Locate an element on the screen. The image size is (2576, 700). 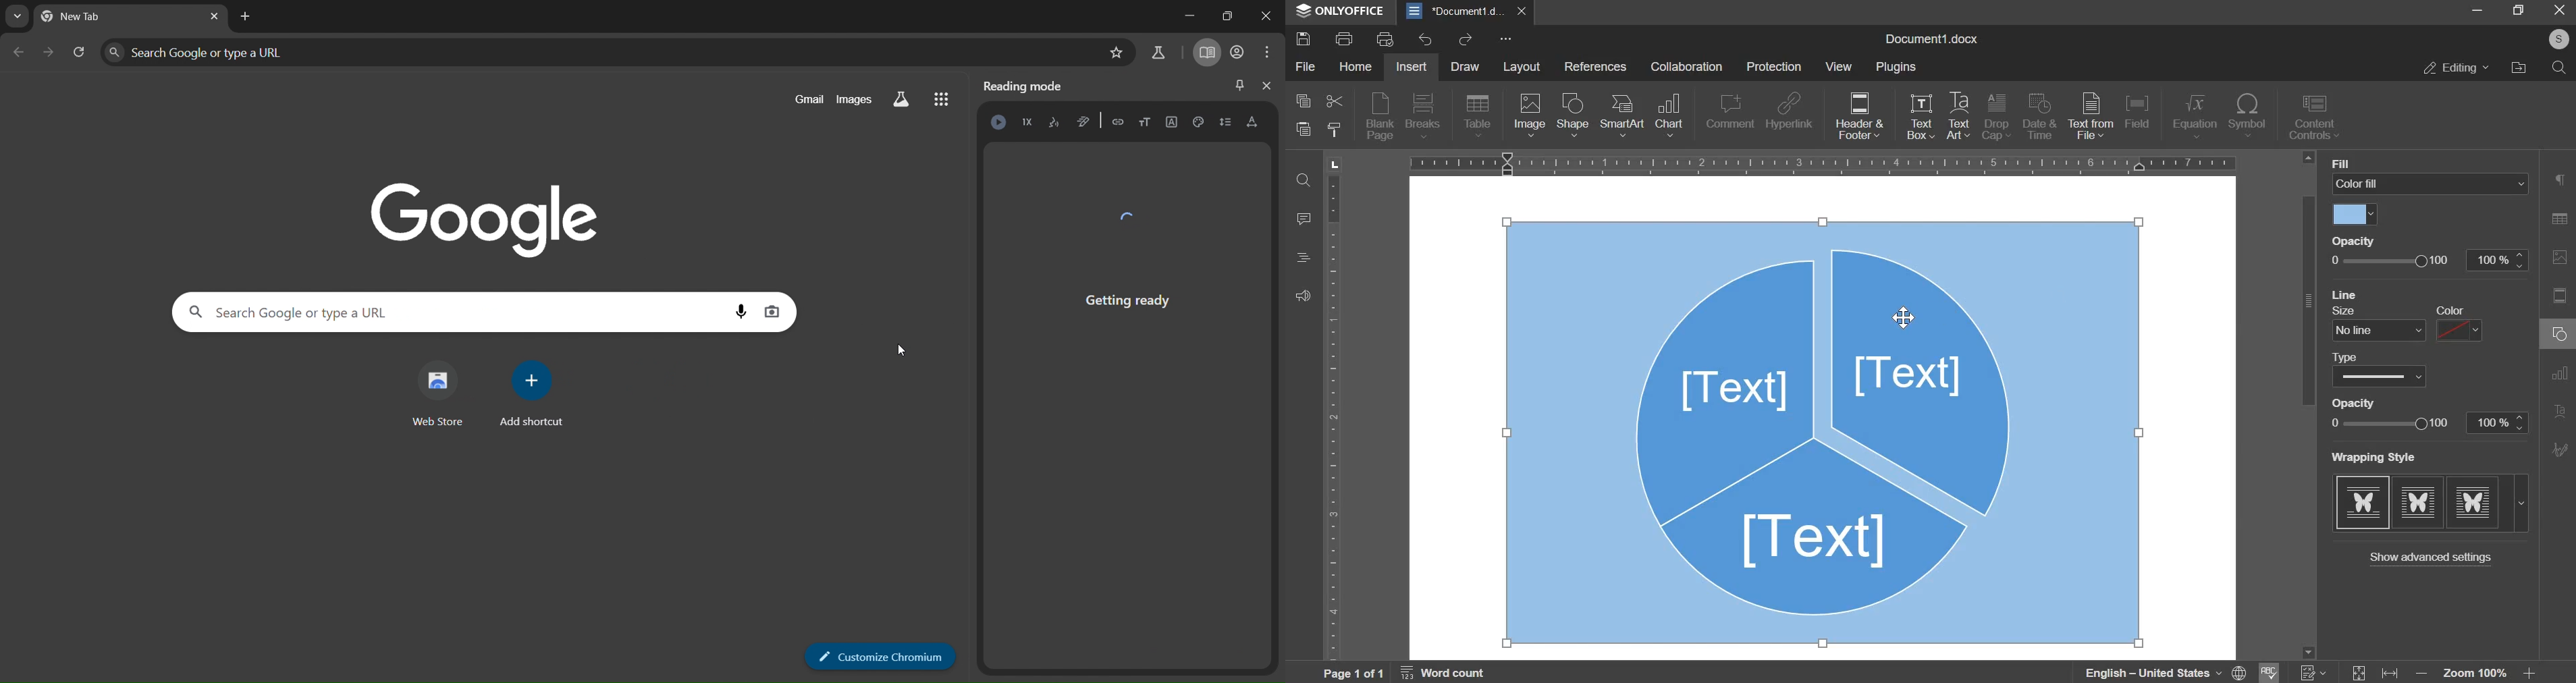
vertical slider is located at coordinates (2309, 407).